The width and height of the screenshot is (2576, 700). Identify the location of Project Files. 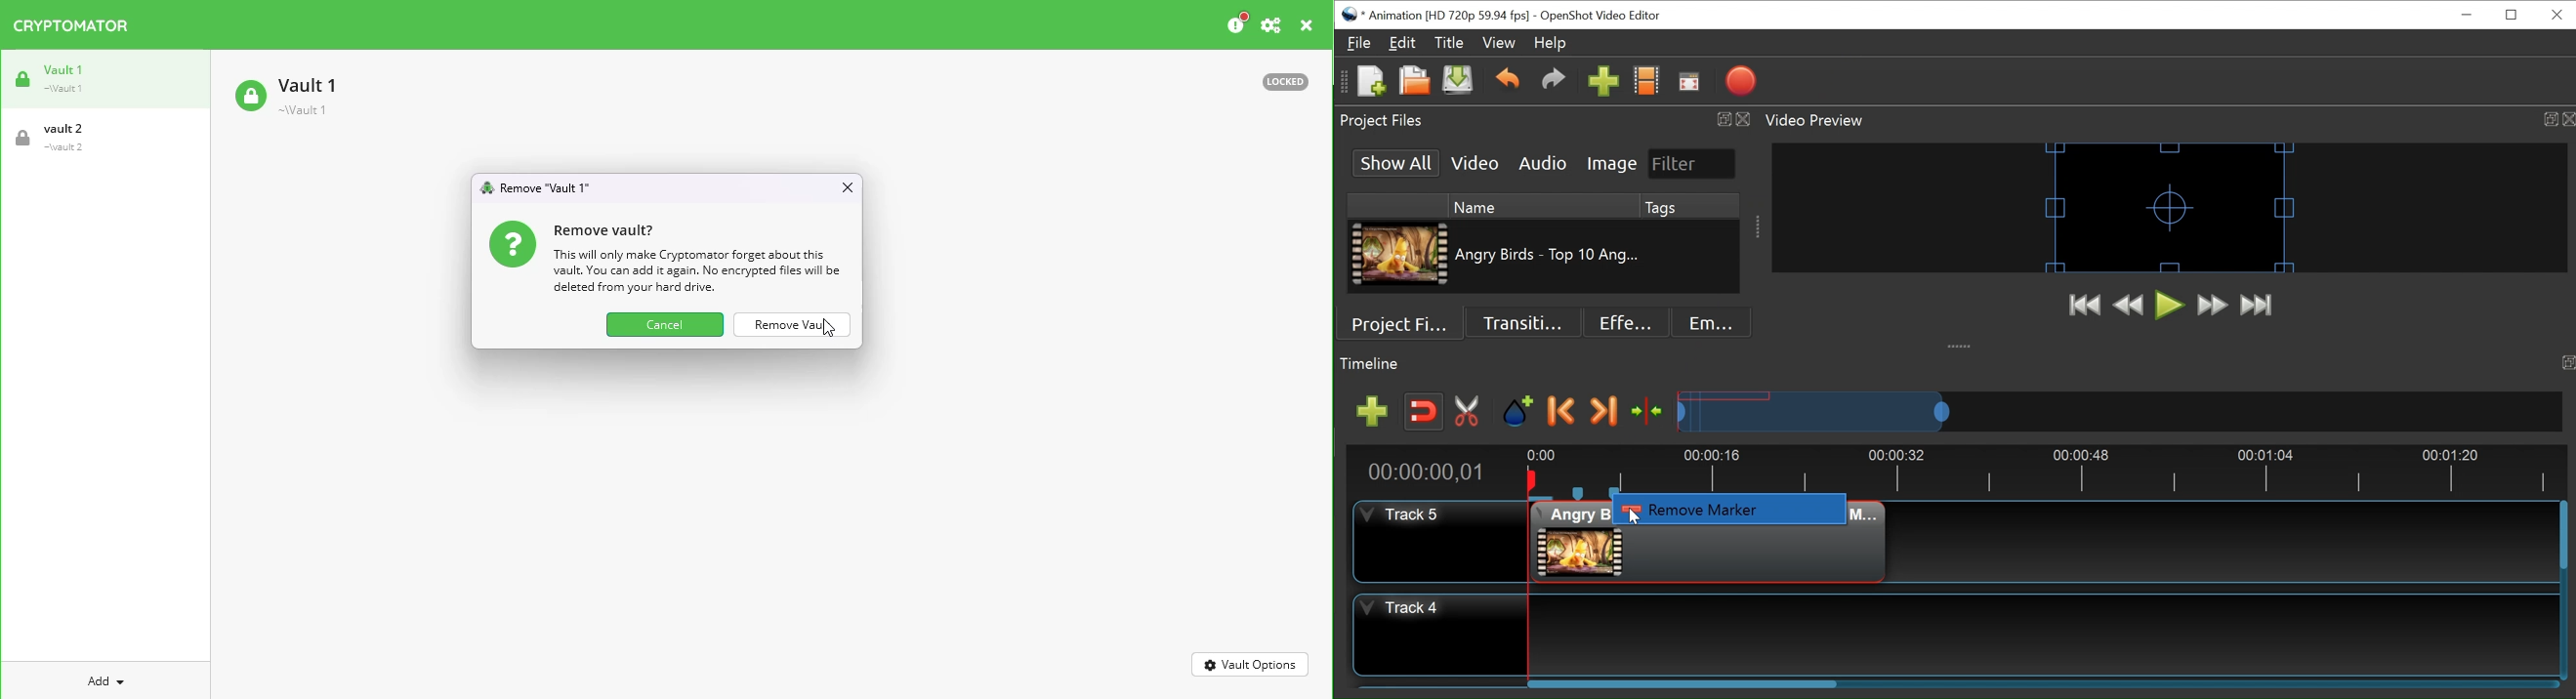
(1405, 323).